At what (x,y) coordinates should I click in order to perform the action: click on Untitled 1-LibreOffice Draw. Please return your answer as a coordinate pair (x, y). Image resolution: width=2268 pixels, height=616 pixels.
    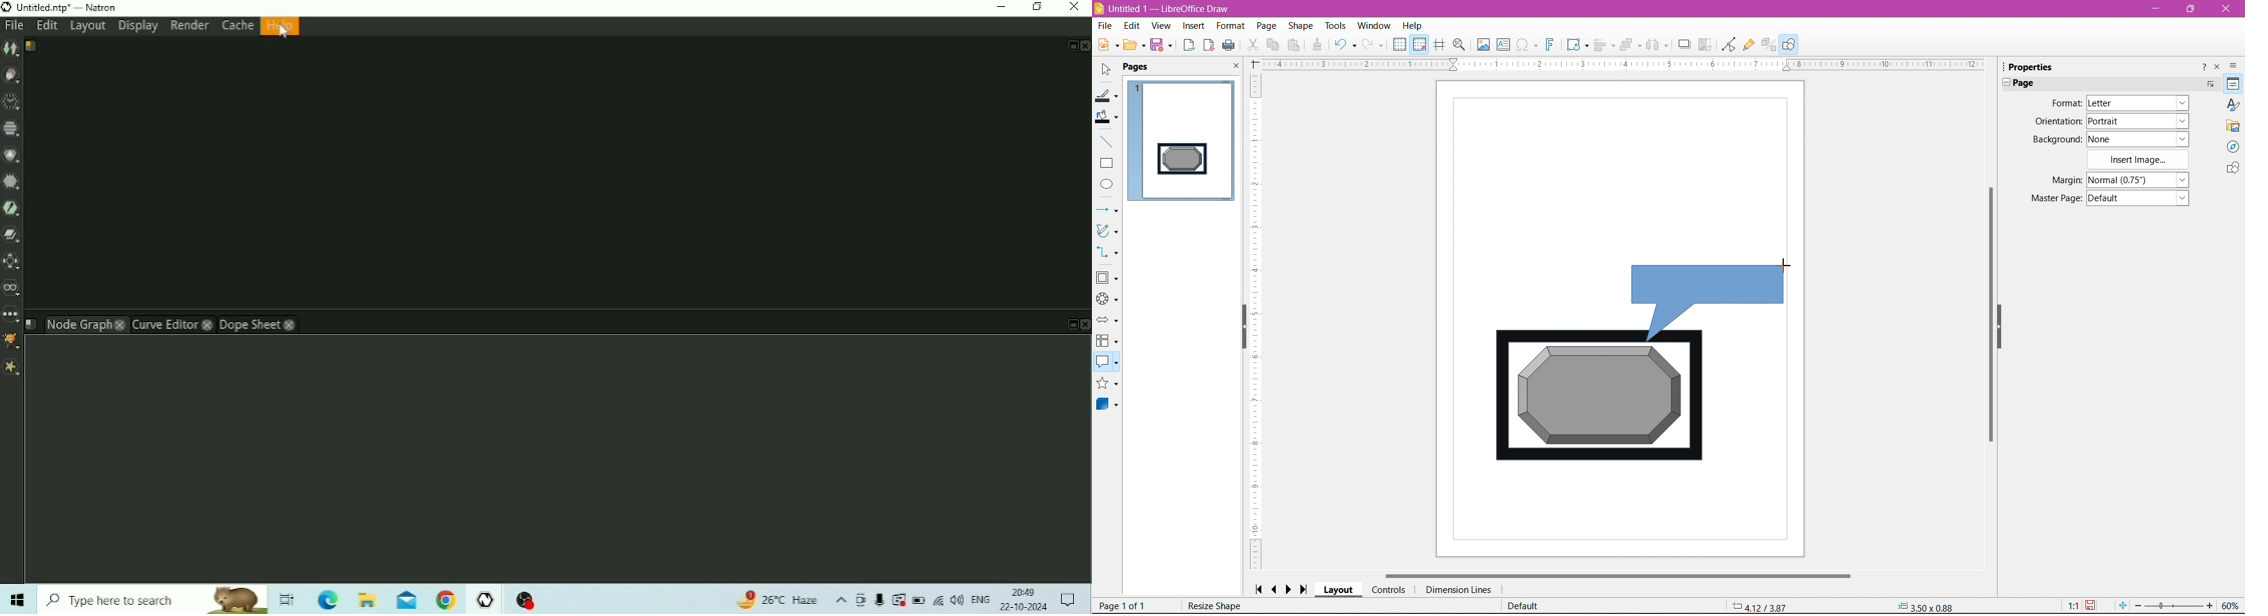
    Looking at the image, I should click on (1174, 8).